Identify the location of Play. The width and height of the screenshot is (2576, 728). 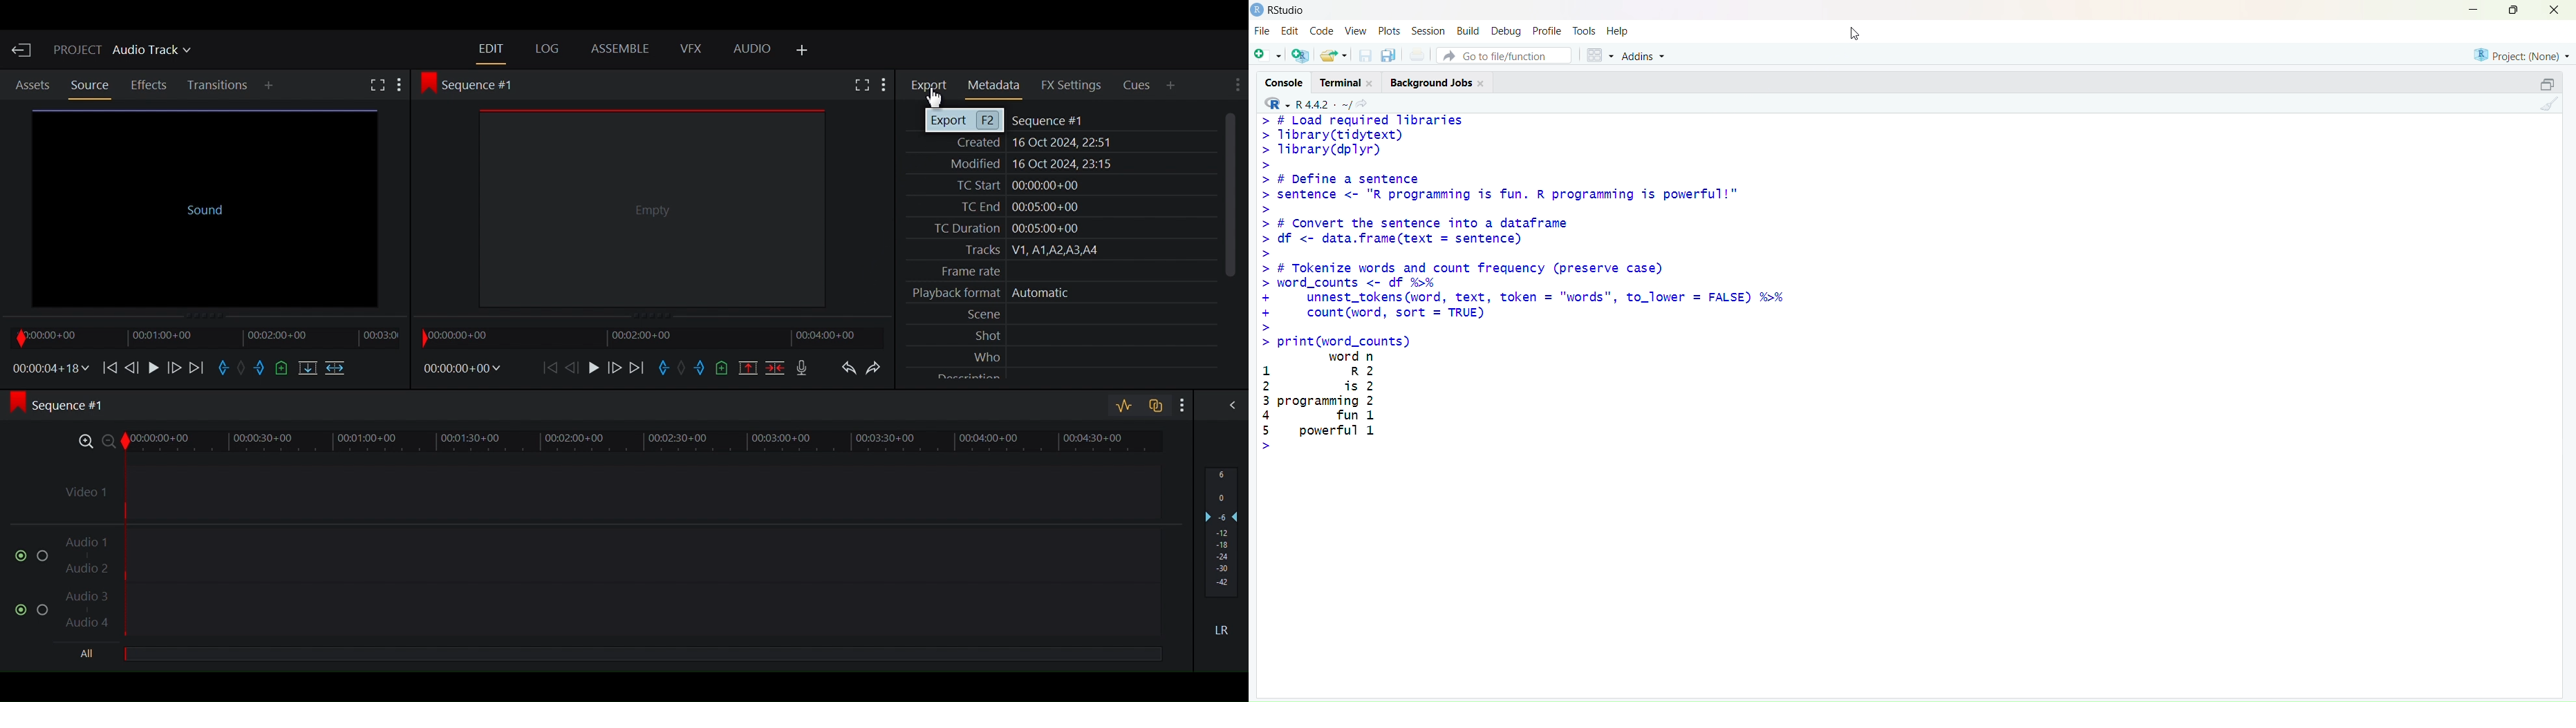
(153, 367).